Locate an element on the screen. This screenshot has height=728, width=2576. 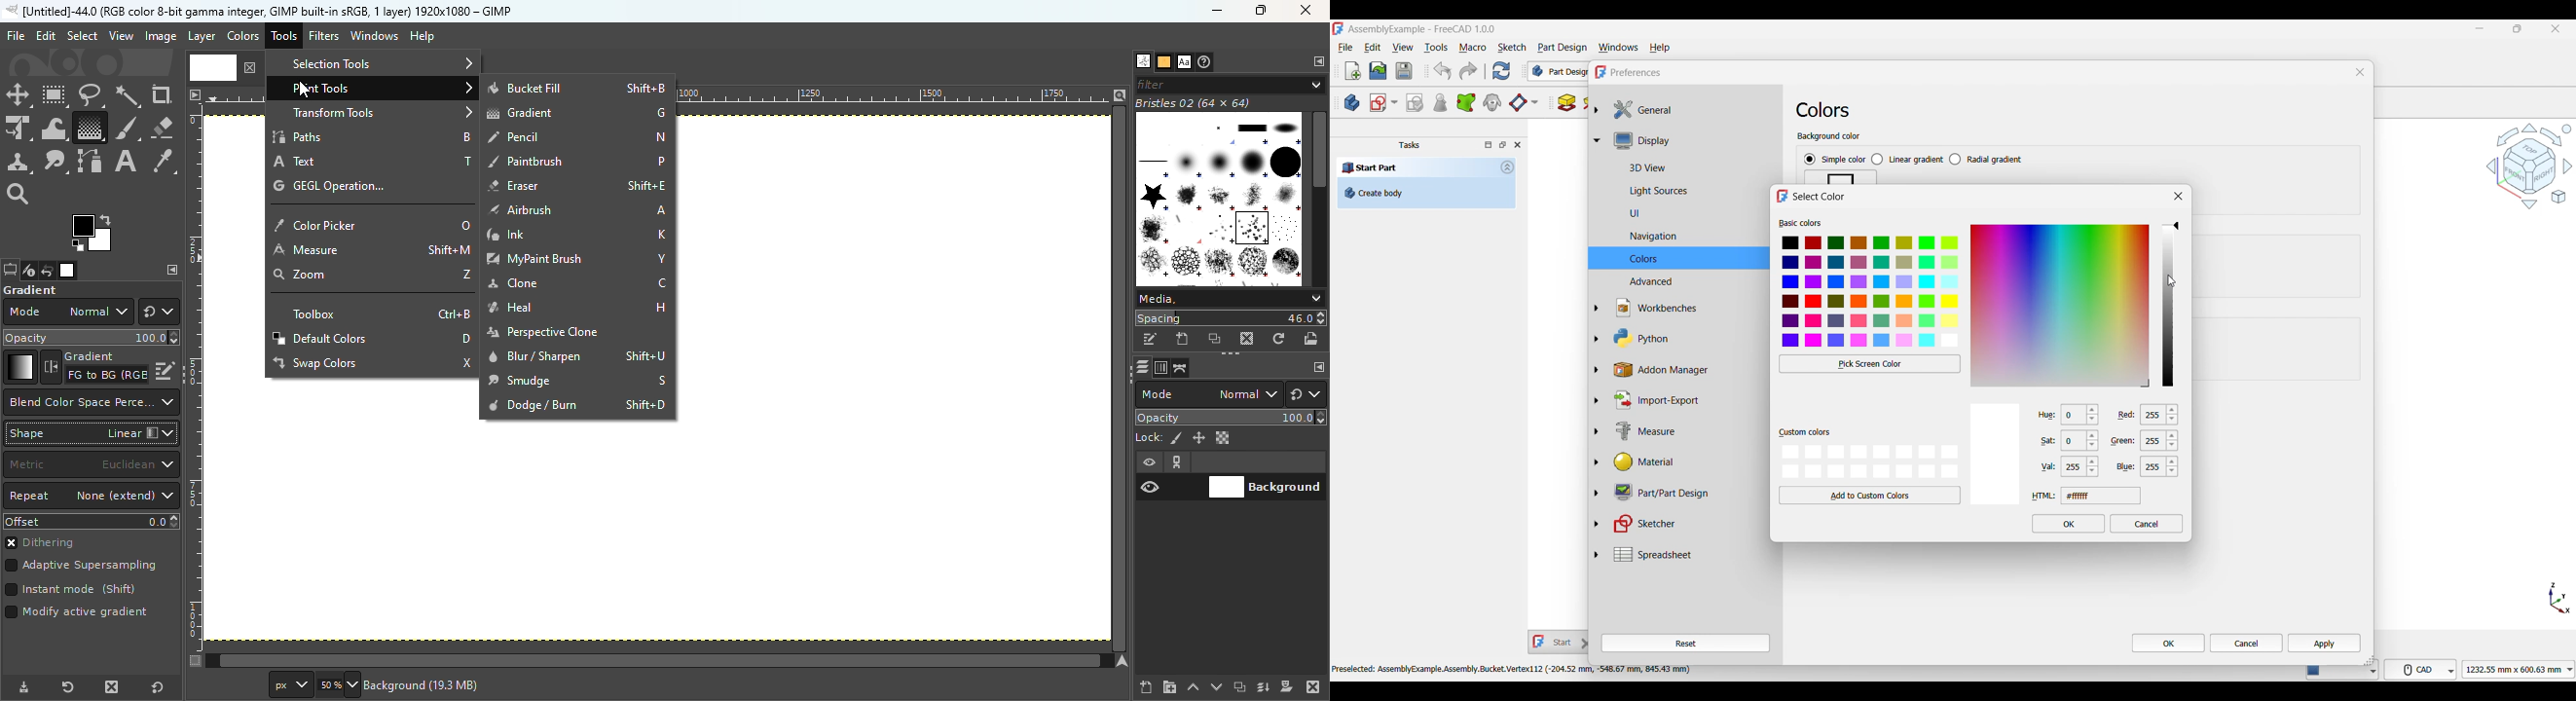
Color picker is located at coordinates (2176, 226).